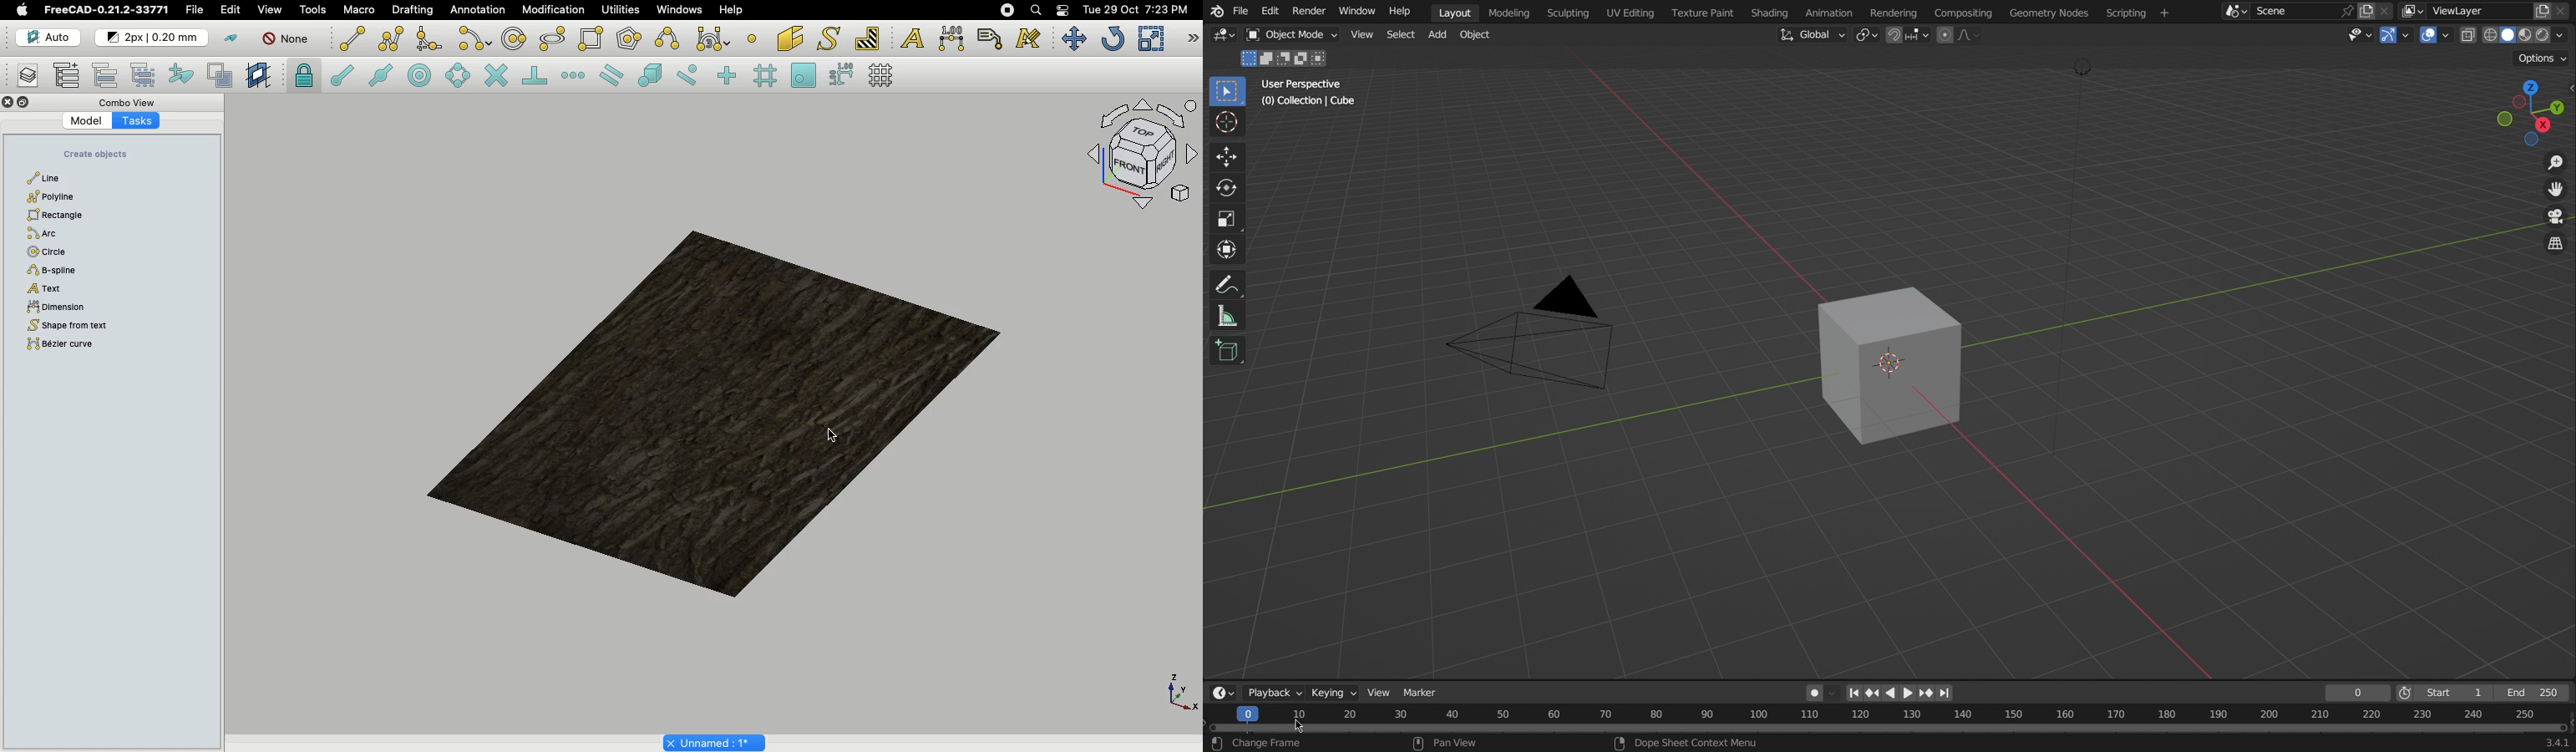 The width and height of the screenshot is (2576, 756). Describe the element at coordinates (22, 76) in the screenshot. I see `Manage layers` at that location.